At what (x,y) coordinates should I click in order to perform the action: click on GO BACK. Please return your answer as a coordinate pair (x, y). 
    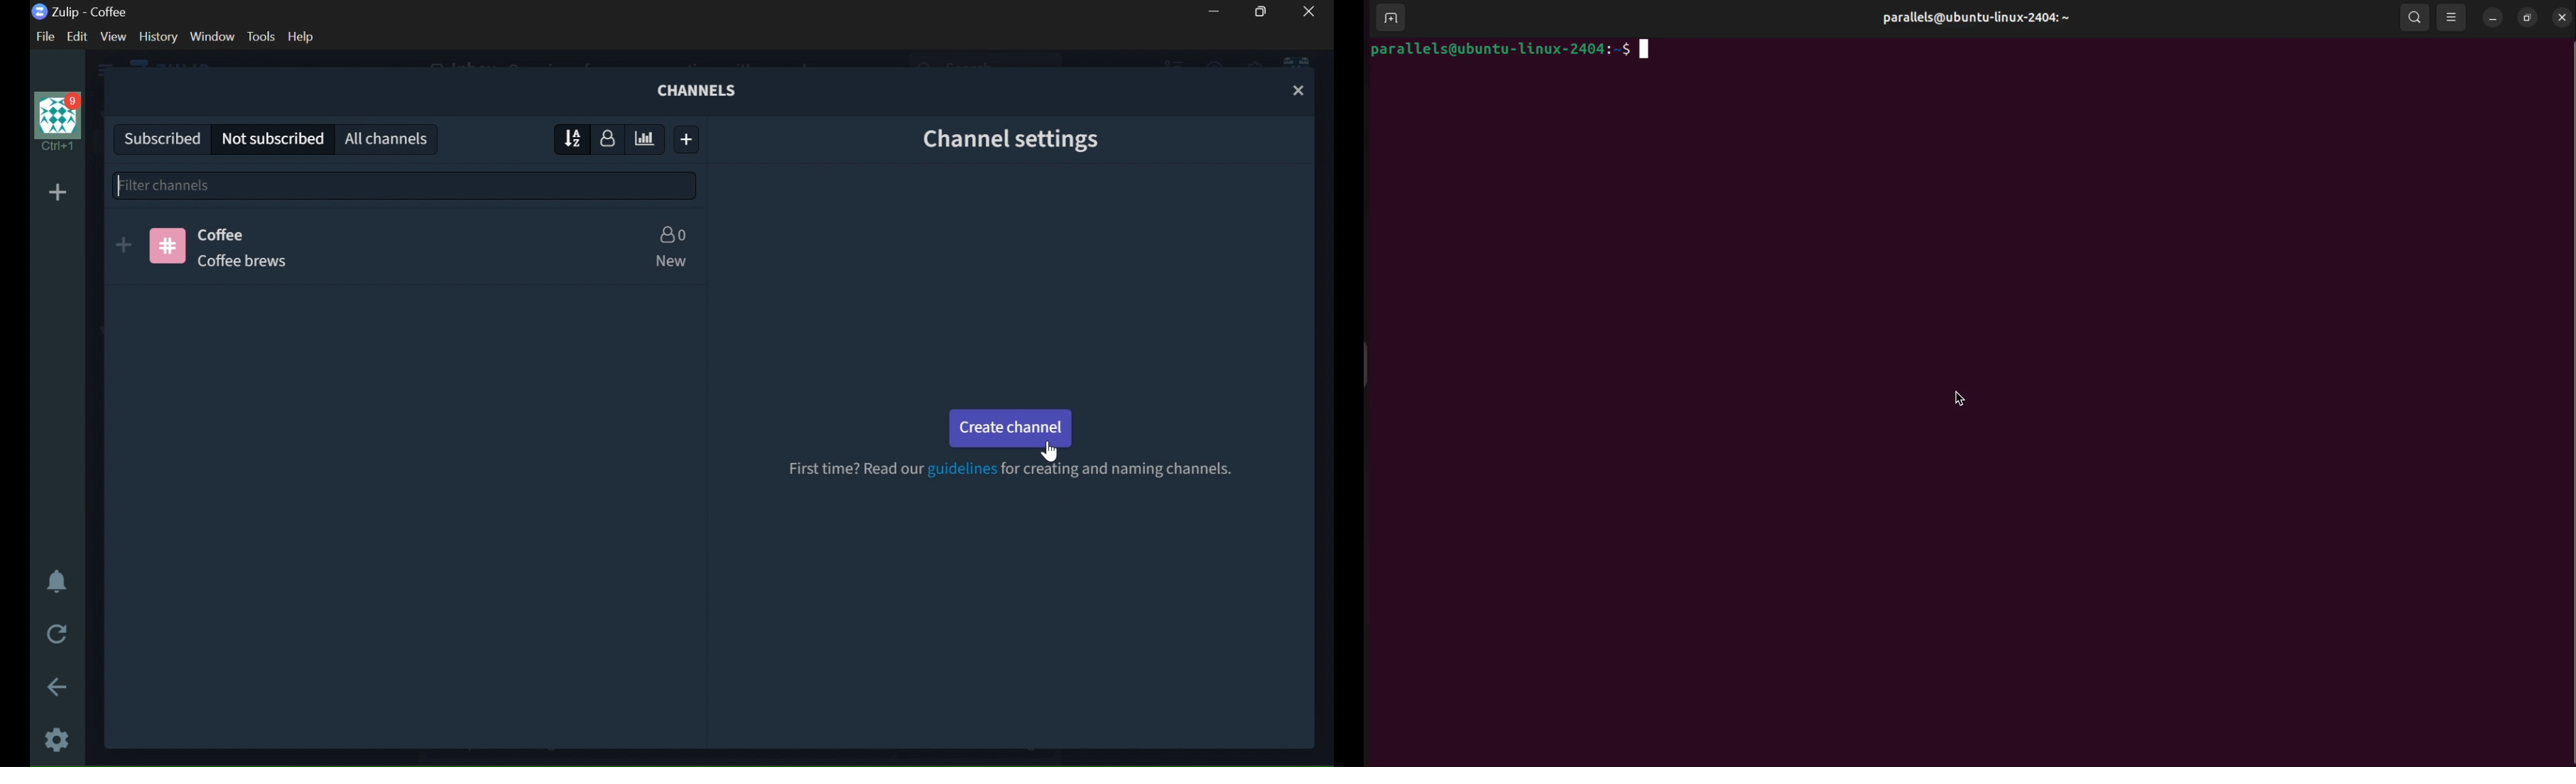
    Looking at the image, I should click on (59, 687).